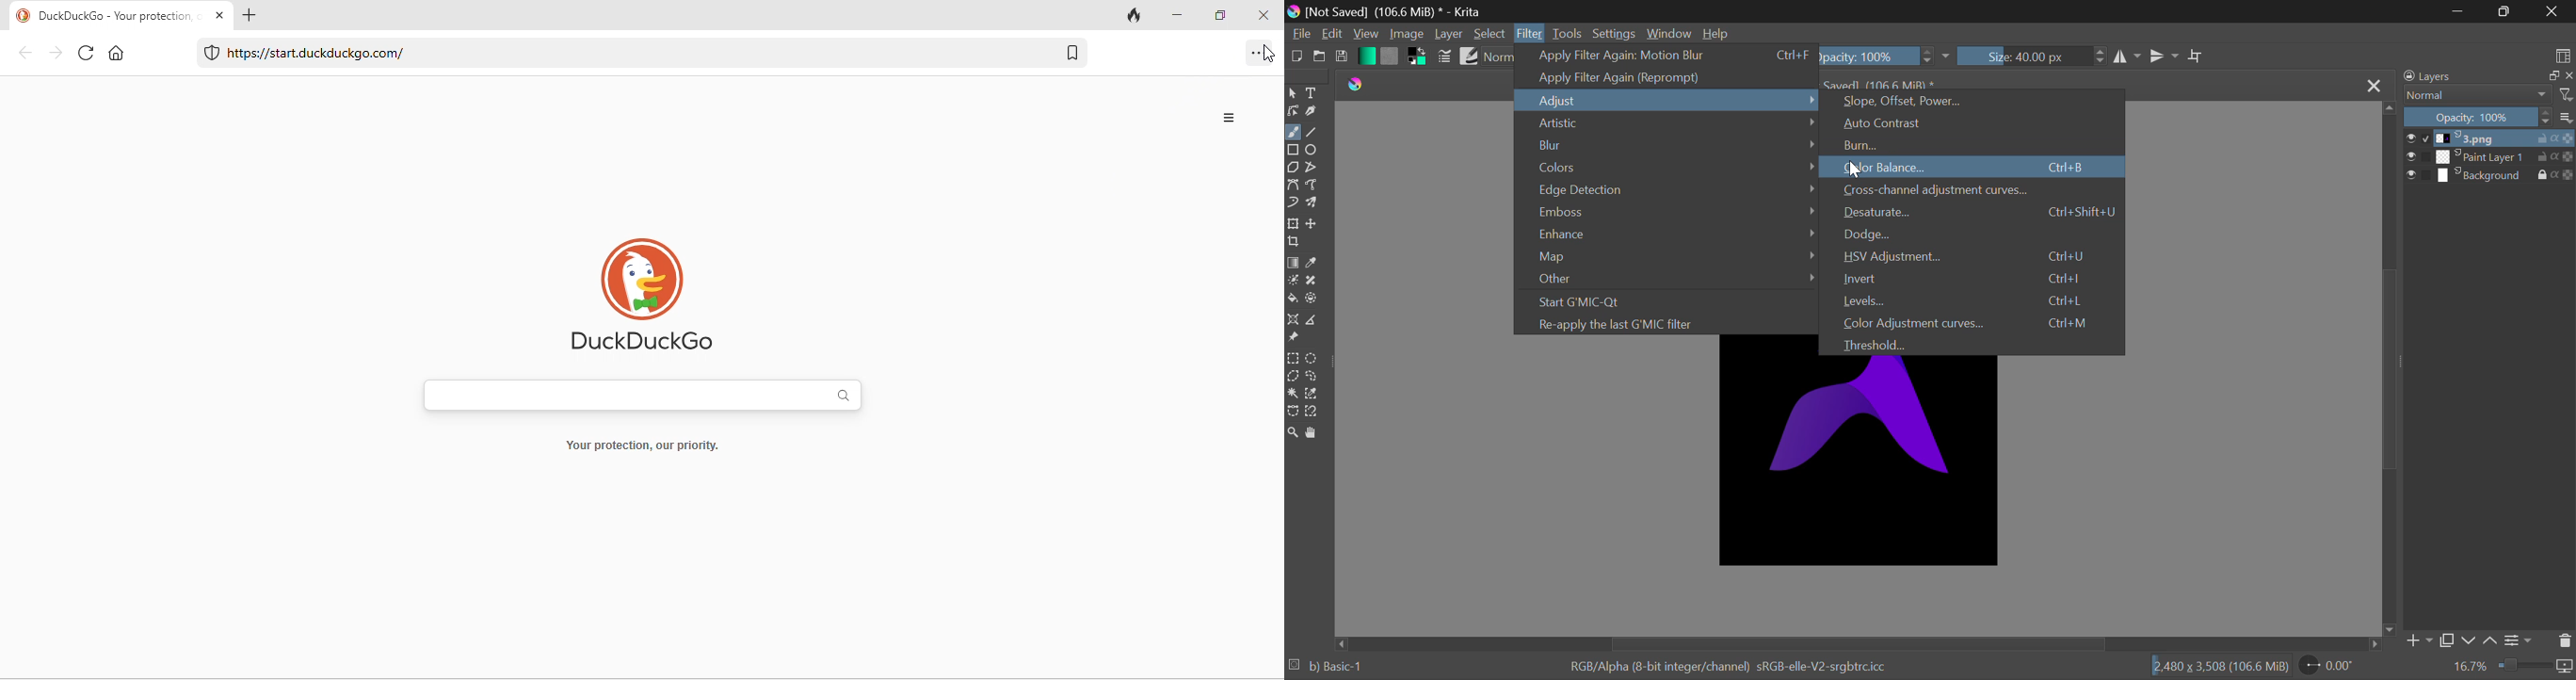  I want to click on Colors, so click(1675, 164).